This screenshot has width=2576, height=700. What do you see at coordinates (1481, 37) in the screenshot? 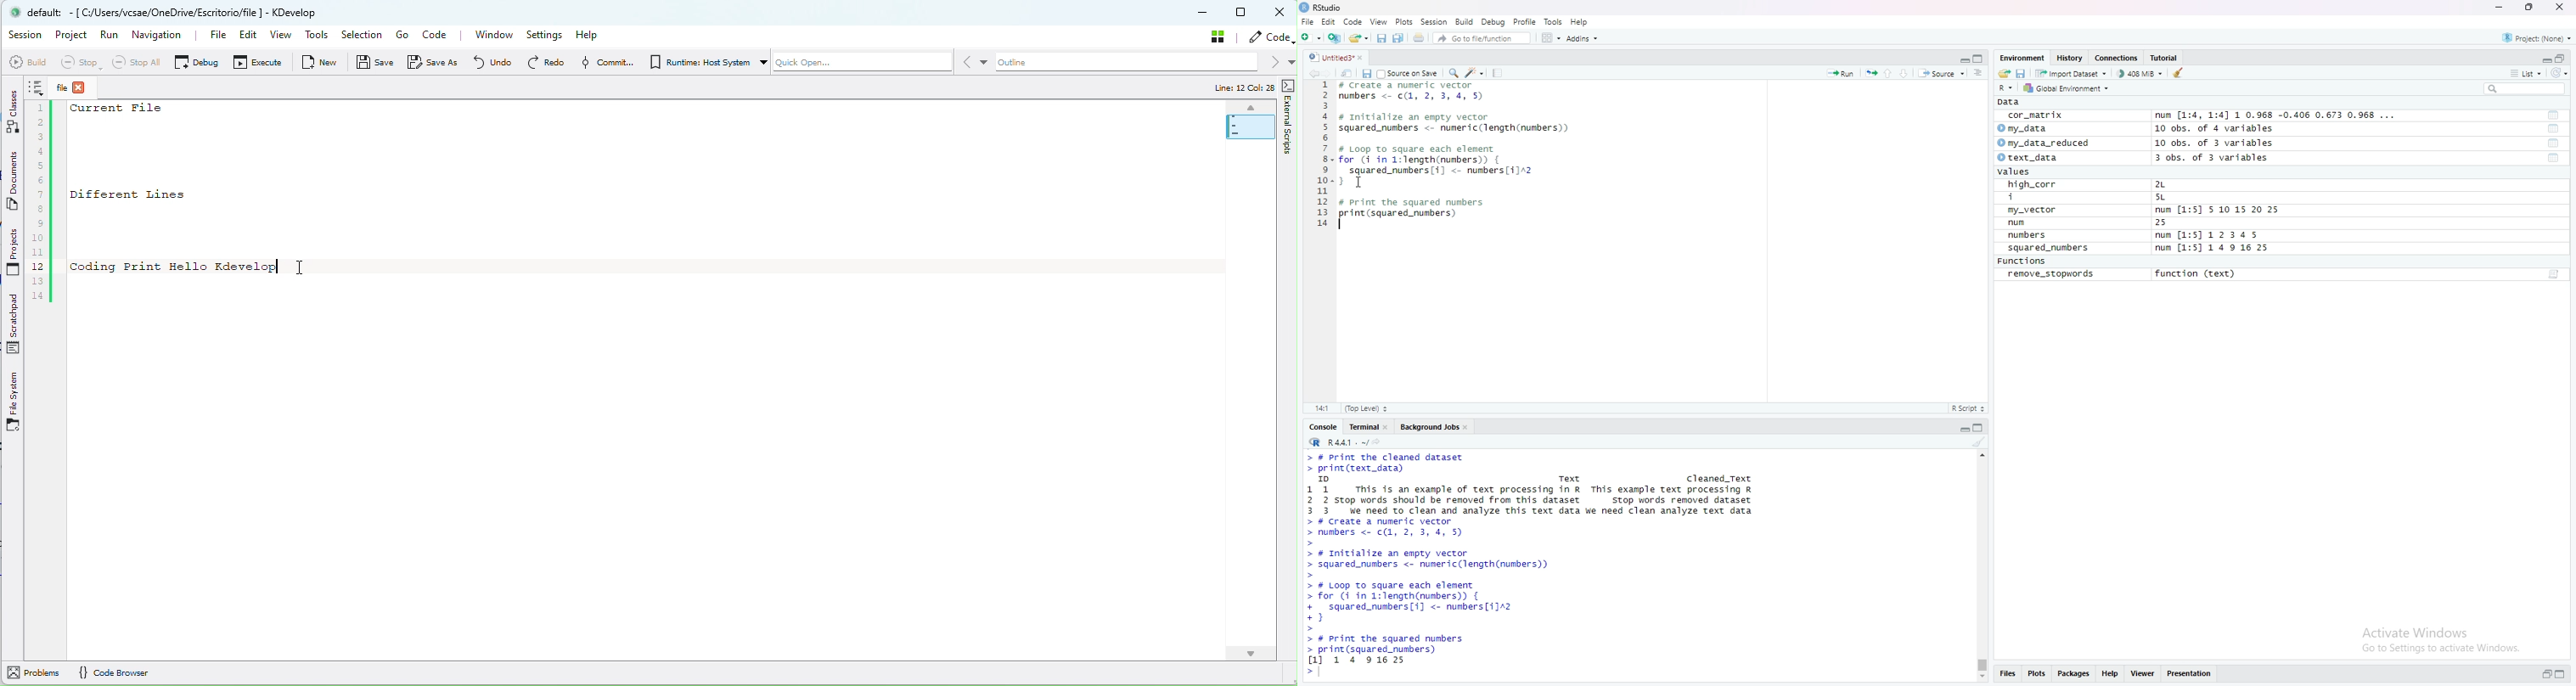
I see `Go to file/function` at bounding box center [1481, 37].